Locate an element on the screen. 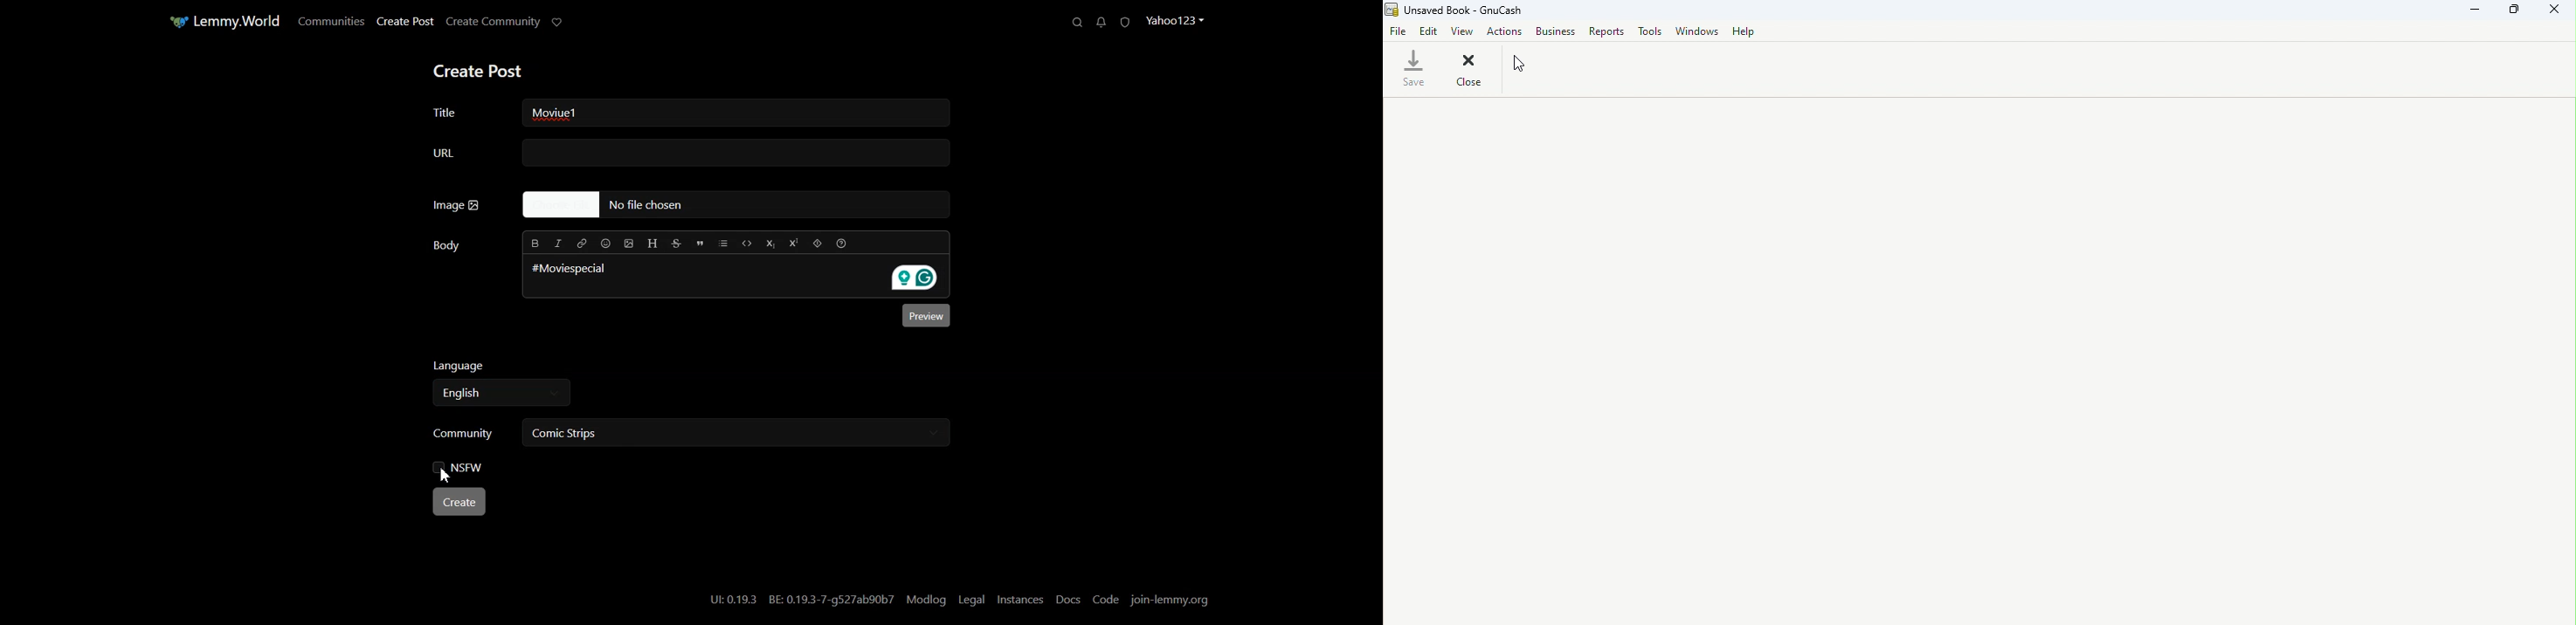 The width and height of the screenshot is (2576, 644). Hyperlink is located at coordinates (583, 244).